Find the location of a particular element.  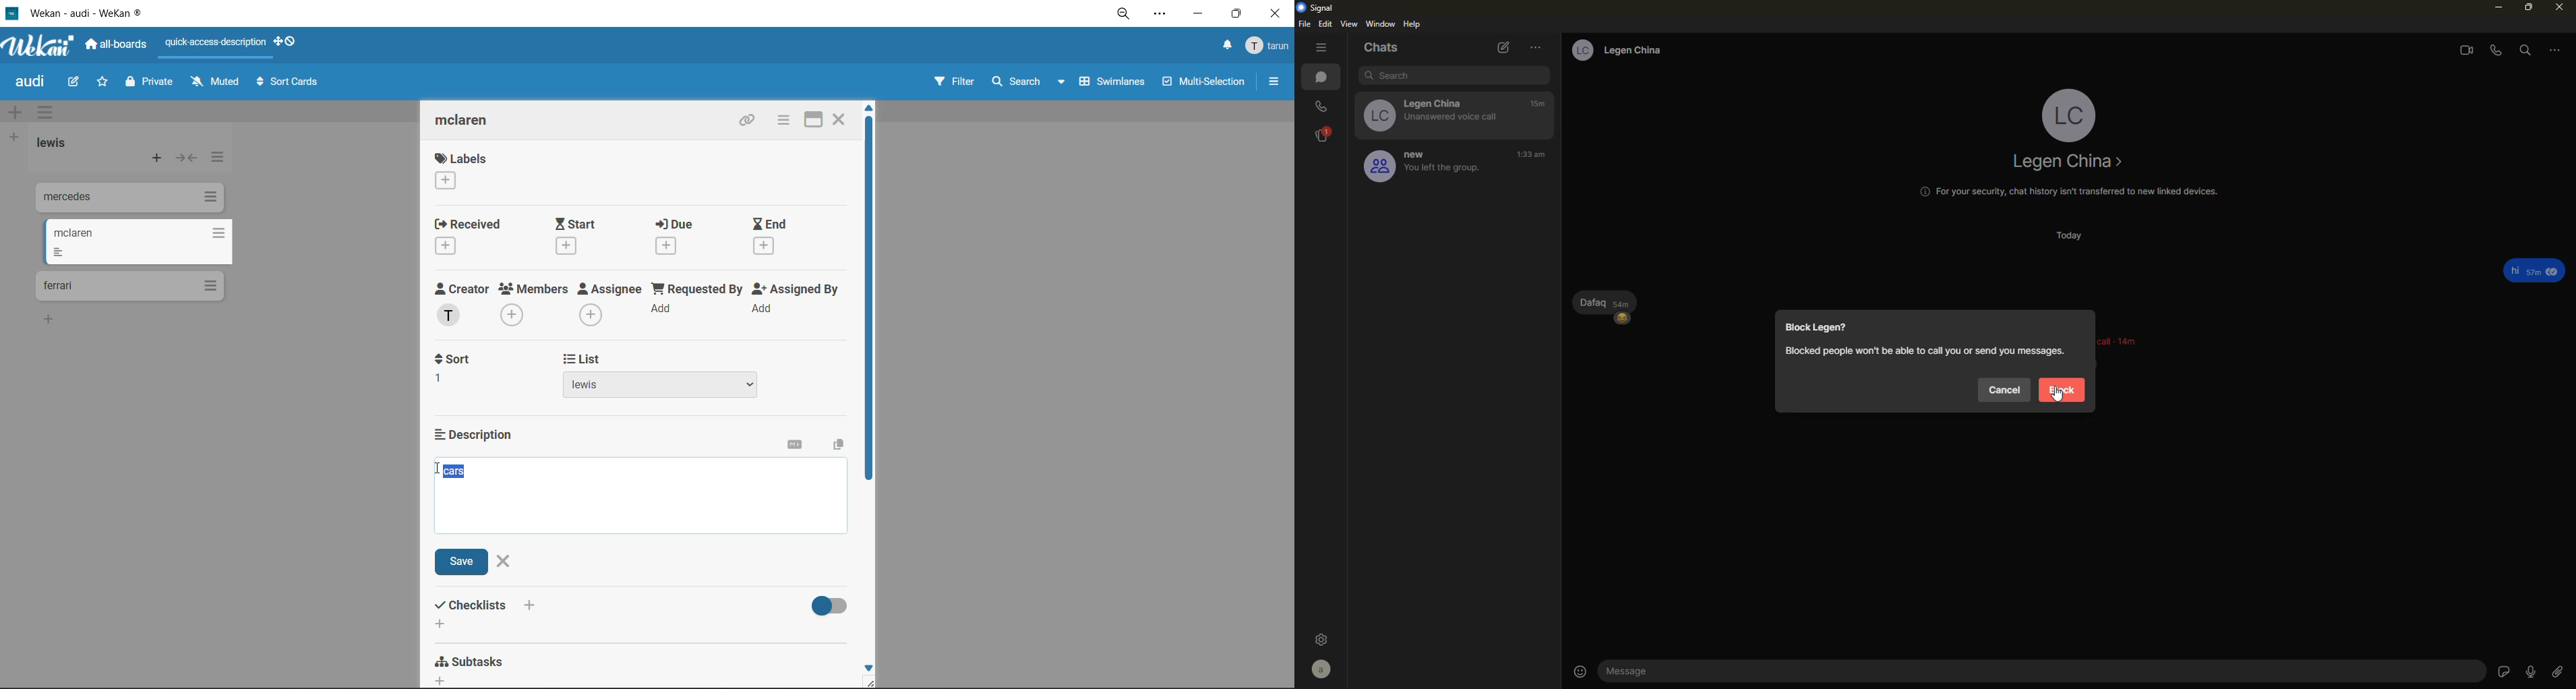

list is located at coordinates (665, 376).